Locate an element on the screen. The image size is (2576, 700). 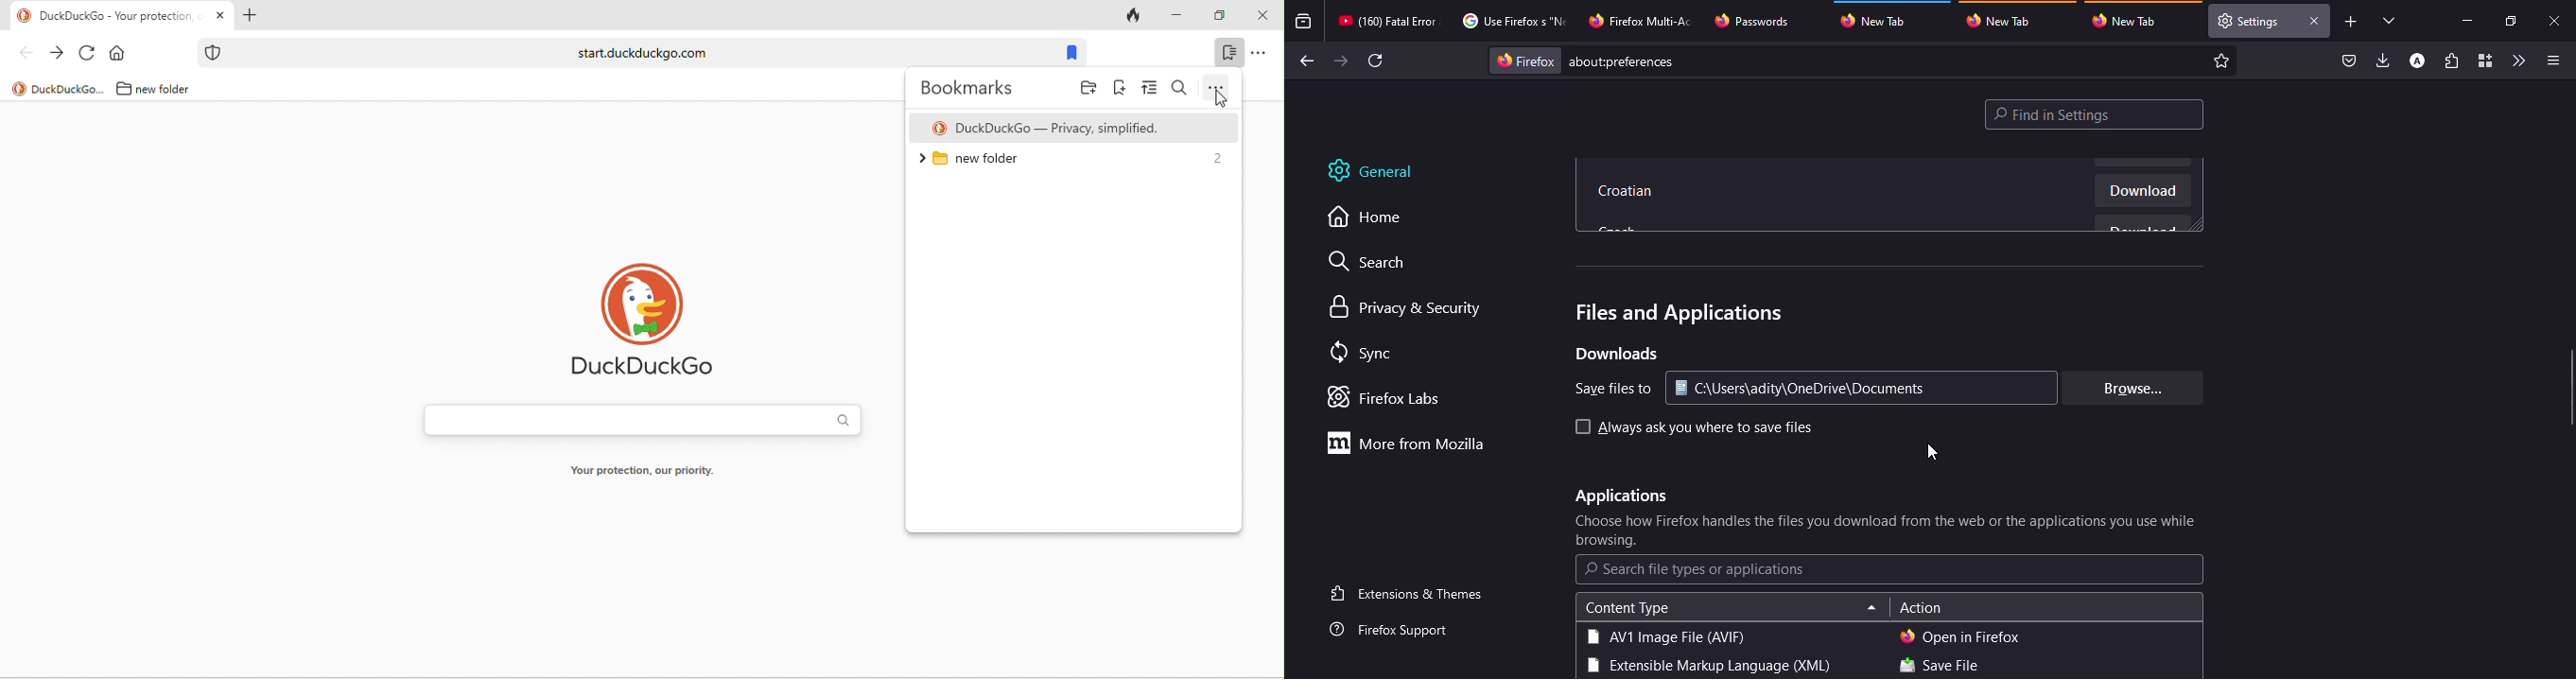
apps is located at coordinates (1619, 496).